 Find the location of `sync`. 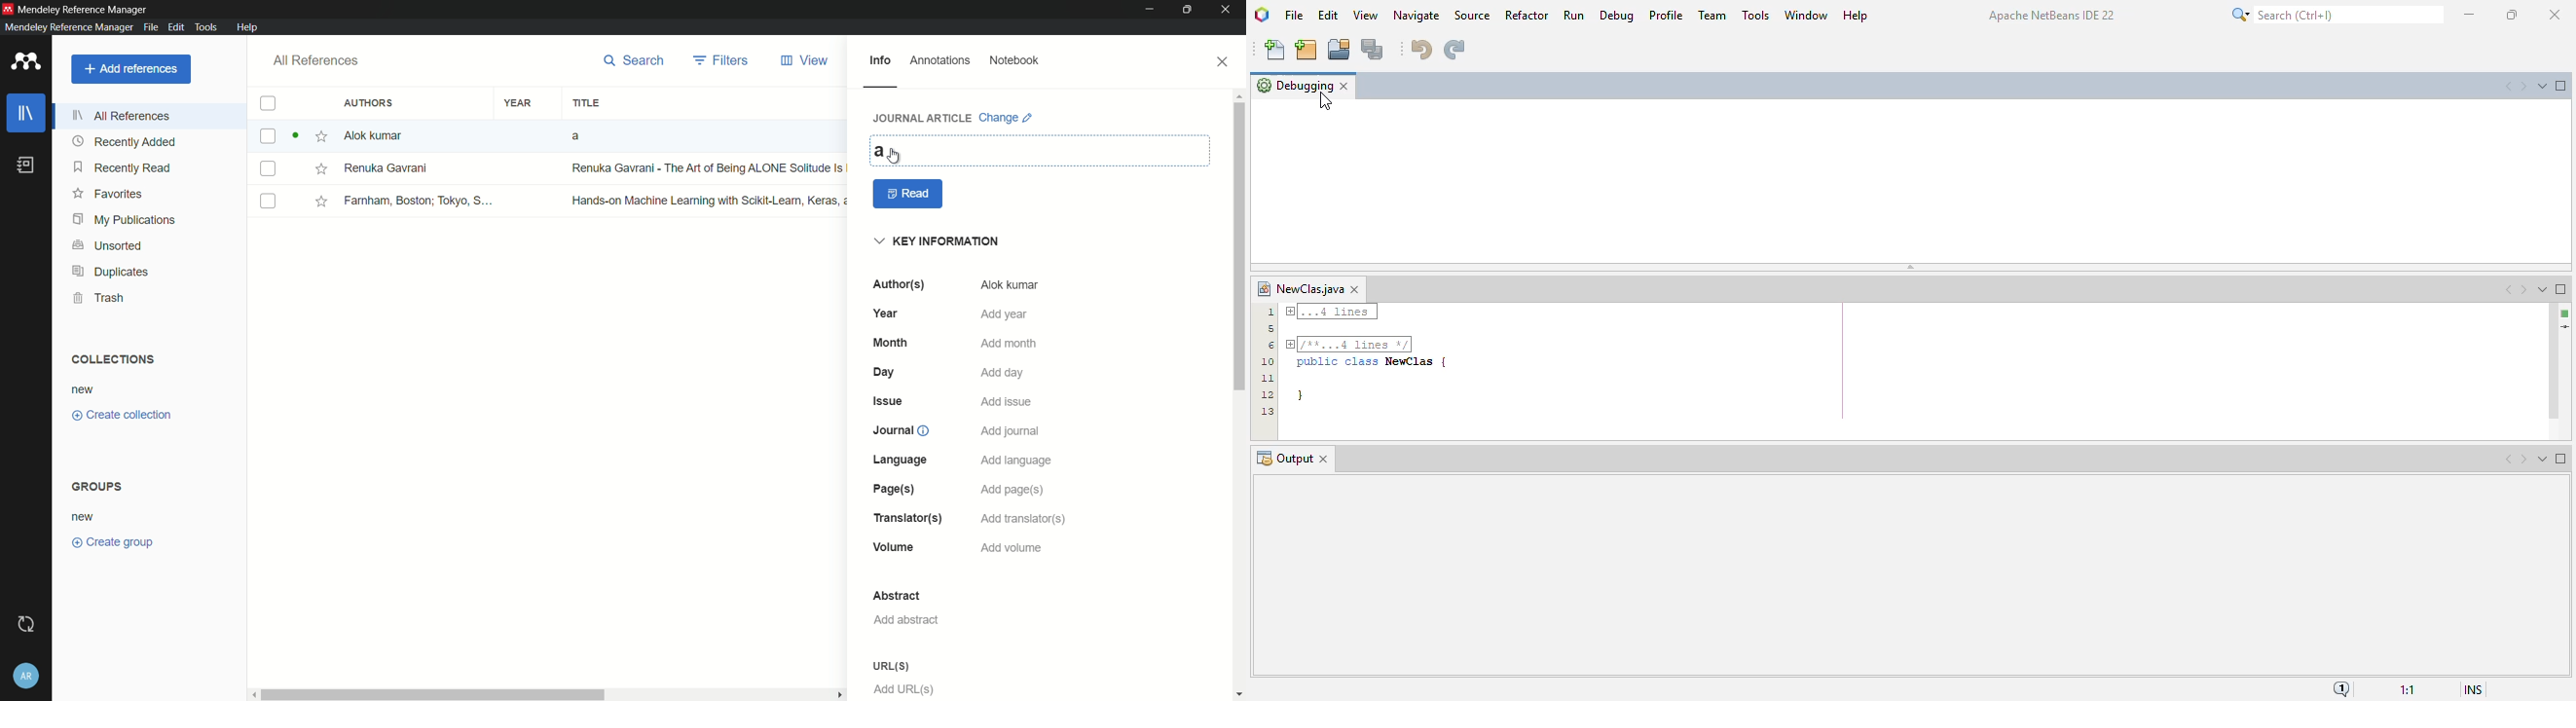

sync is located at coordinates (29, 624).